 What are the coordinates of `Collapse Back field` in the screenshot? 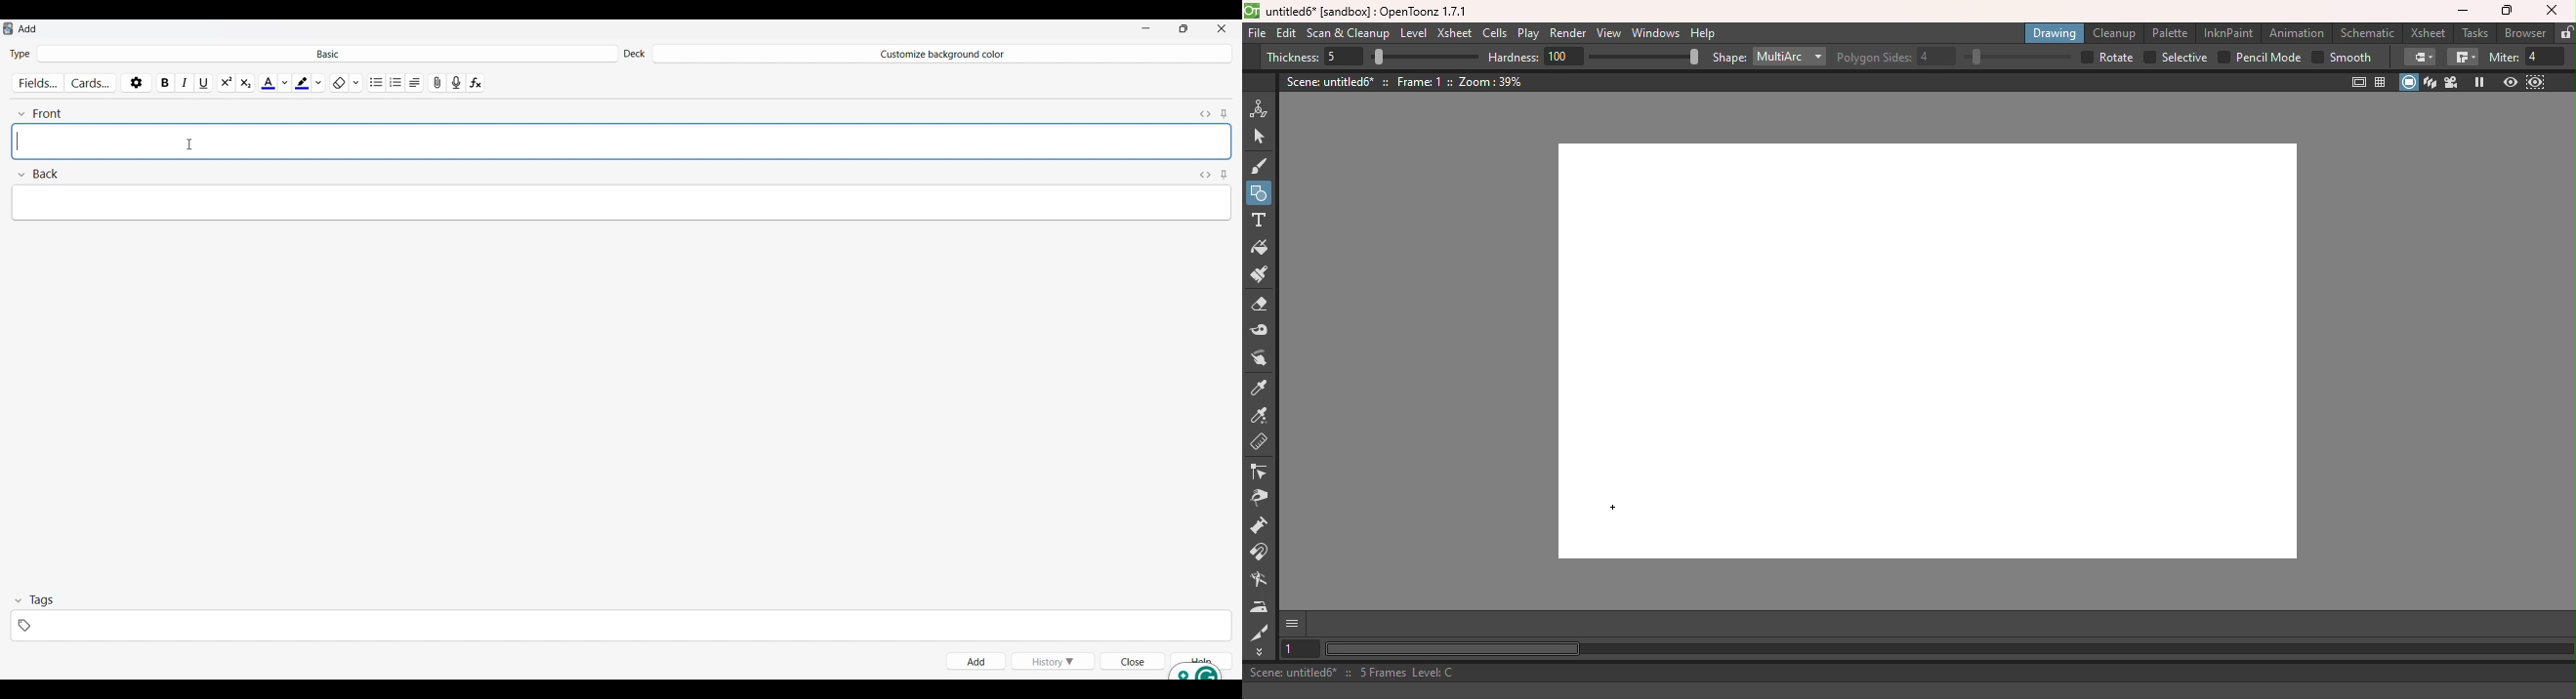 It's located at (39, 172).